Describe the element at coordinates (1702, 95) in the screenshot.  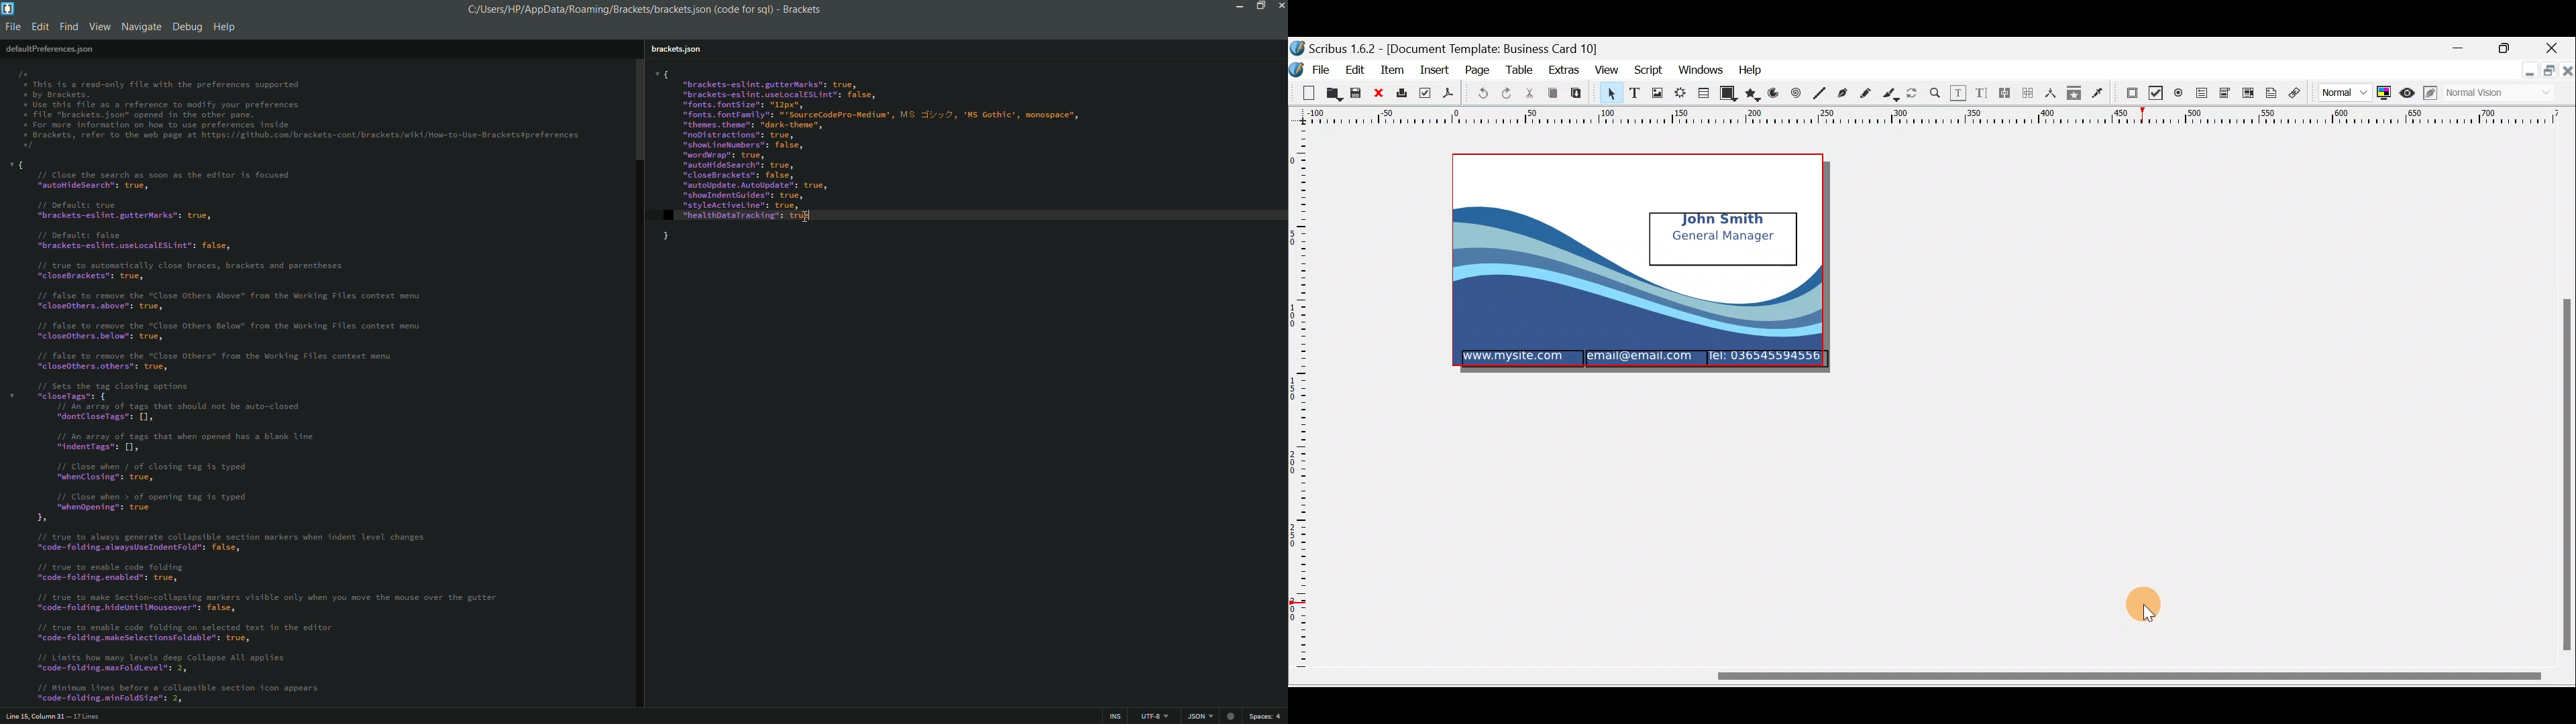
I see `Table` at that location.